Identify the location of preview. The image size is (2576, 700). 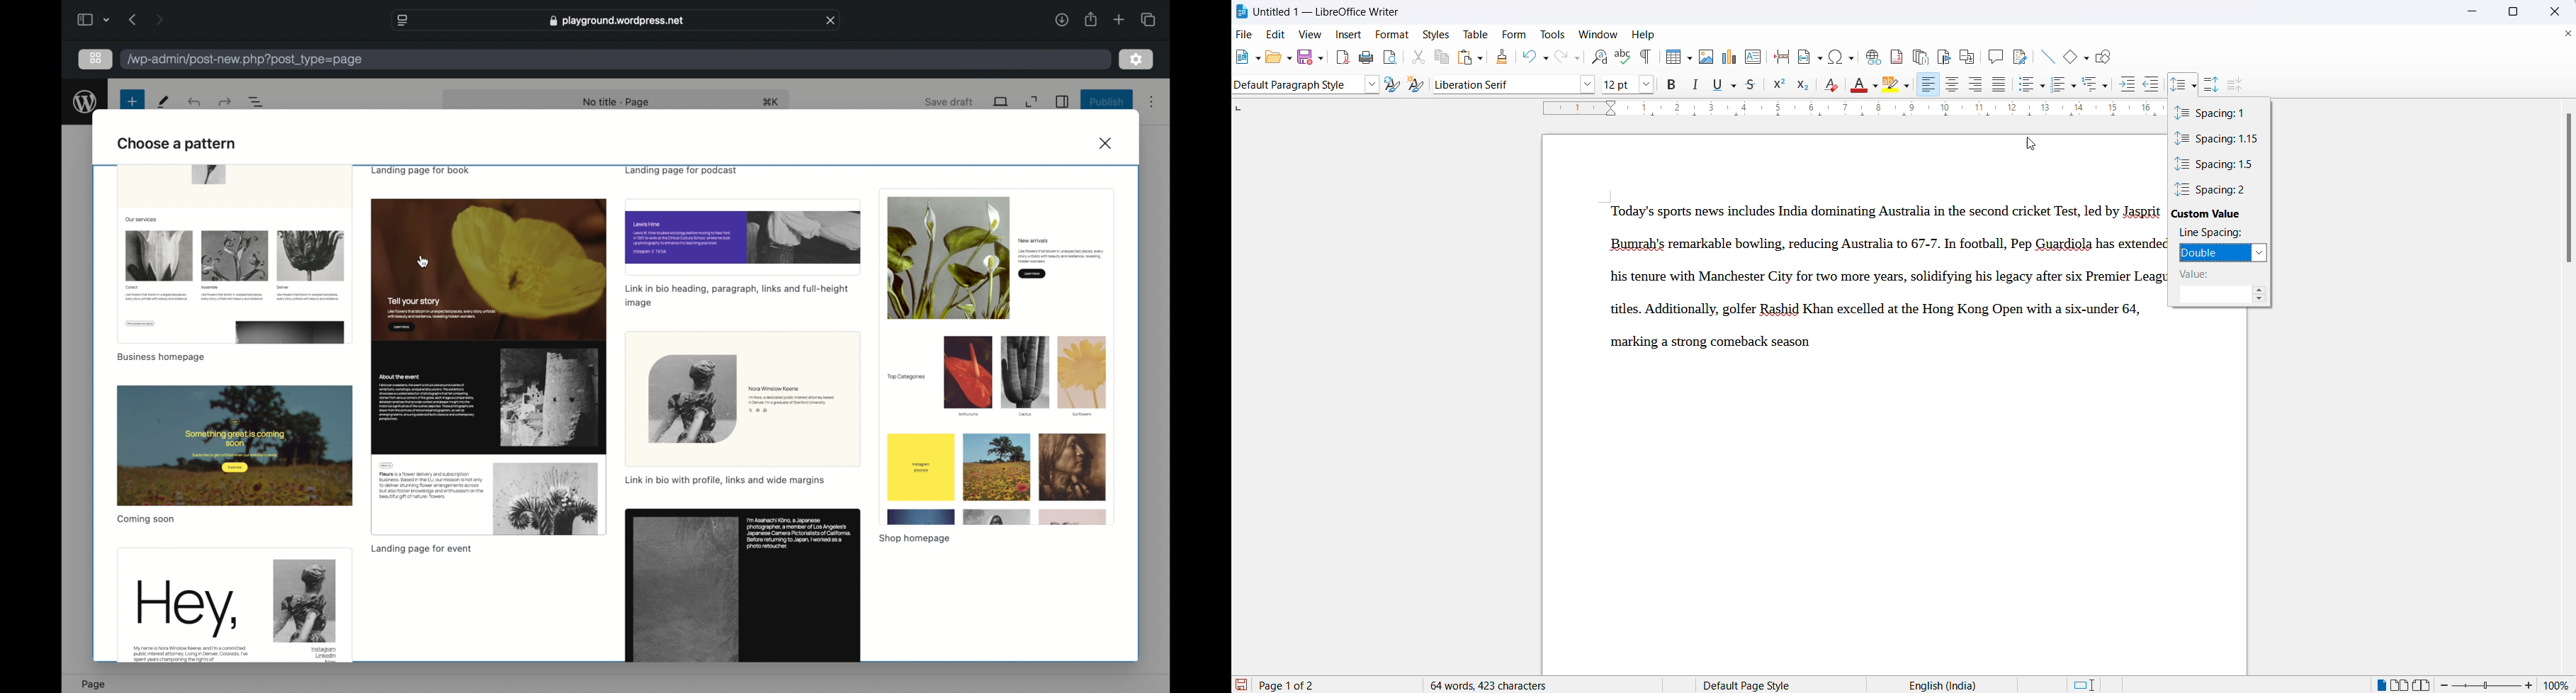
(744, 398).